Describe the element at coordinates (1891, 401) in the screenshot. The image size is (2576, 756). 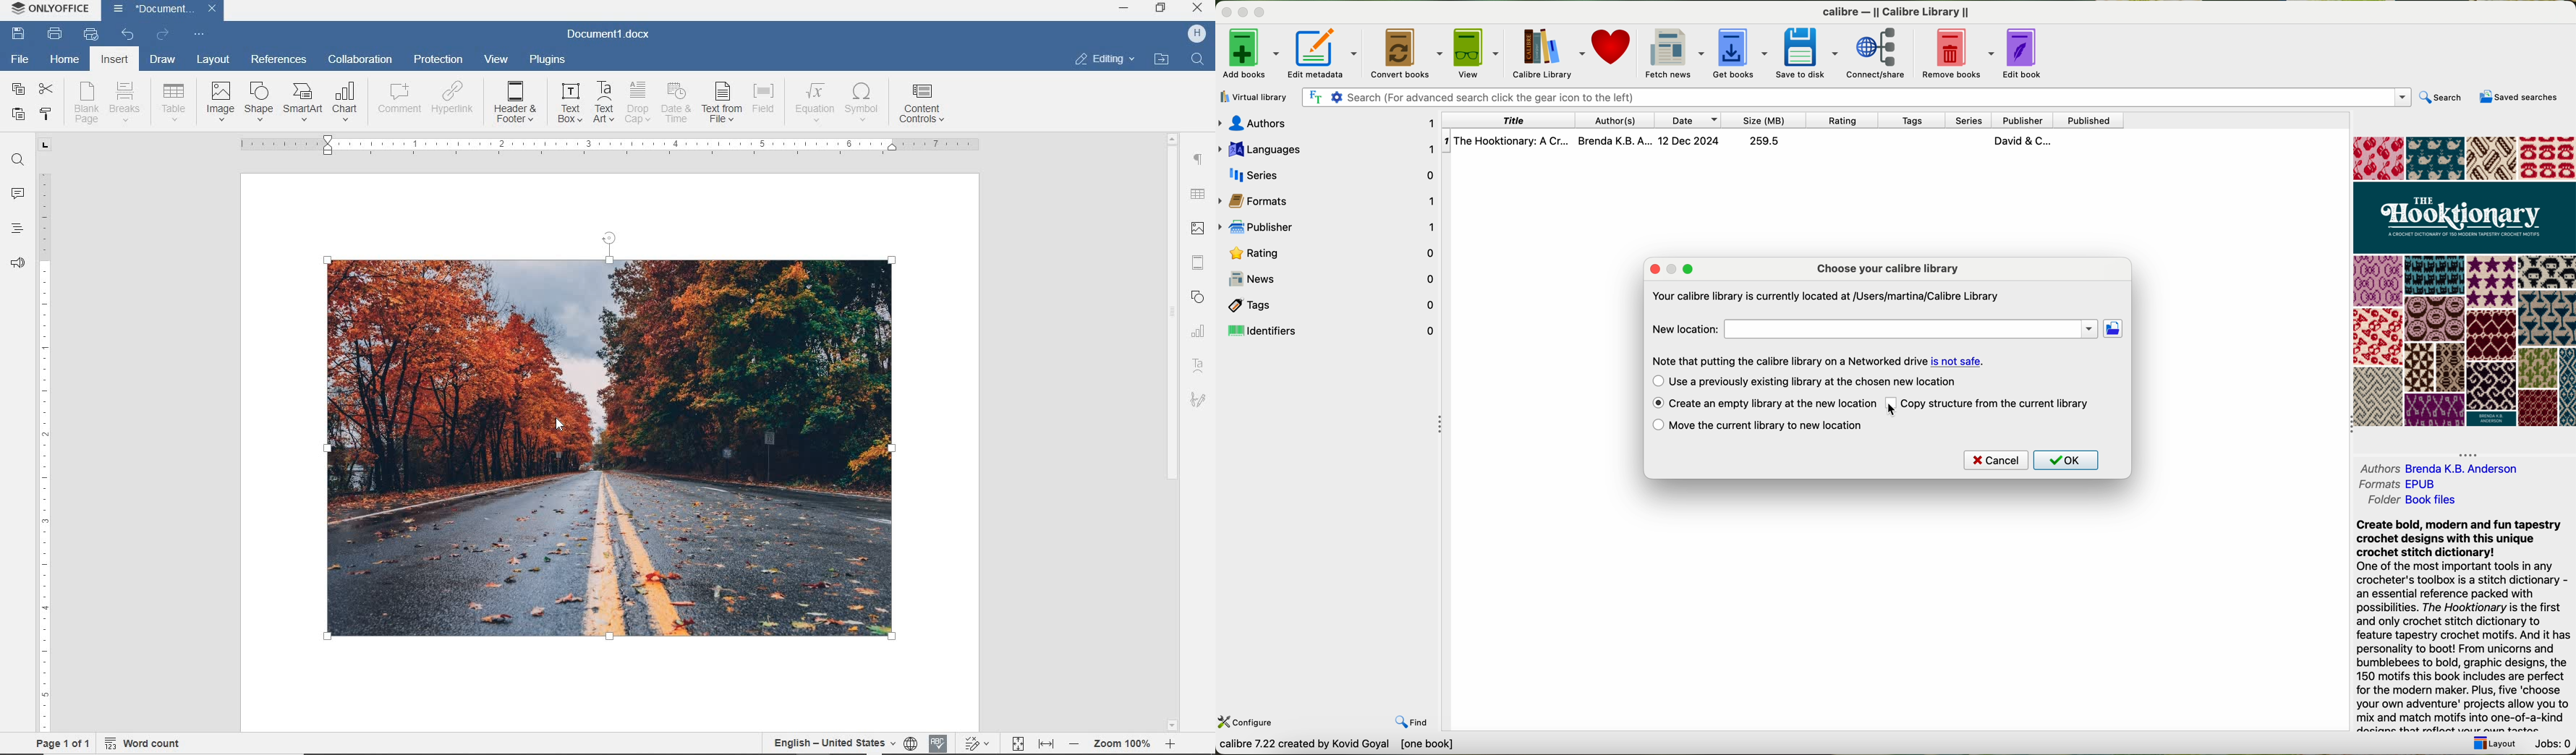
I see `checkbox` at that location.